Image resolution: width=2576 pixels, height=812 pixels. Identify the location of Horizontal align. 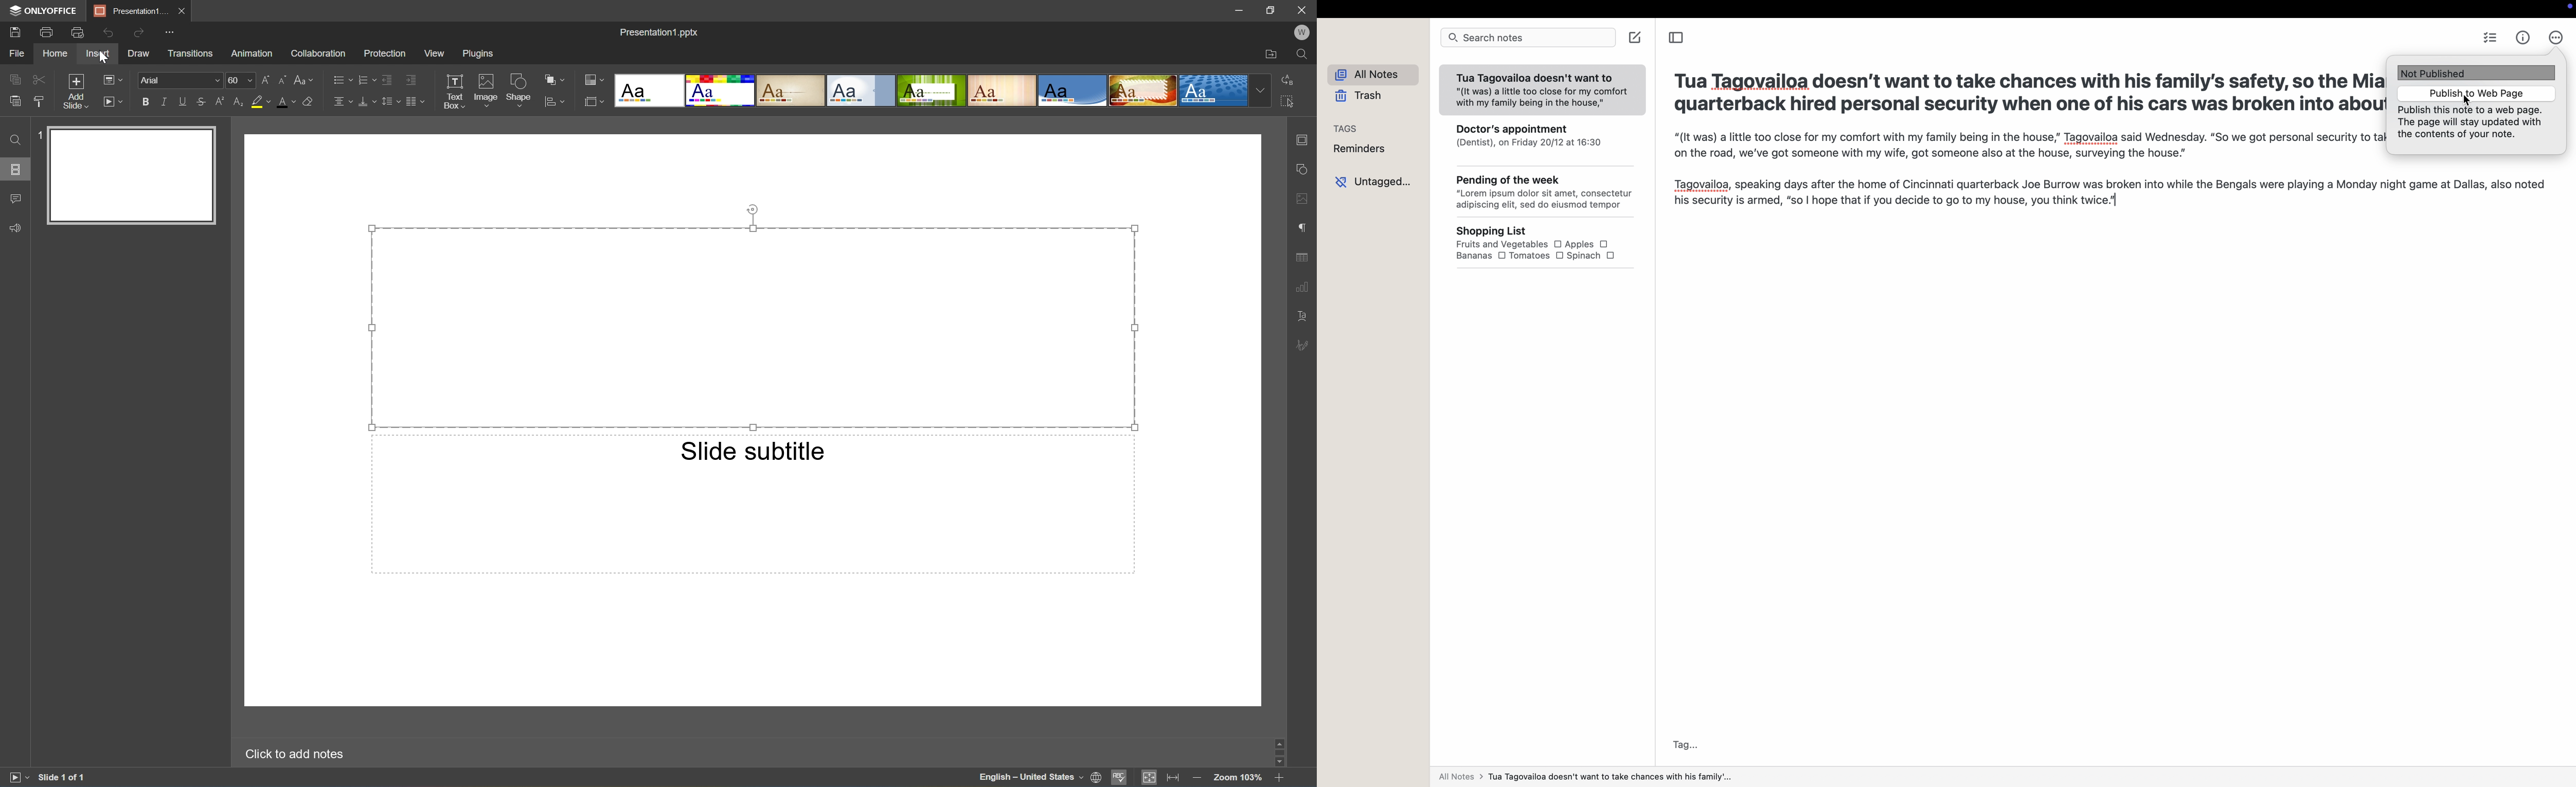
(339, 102).